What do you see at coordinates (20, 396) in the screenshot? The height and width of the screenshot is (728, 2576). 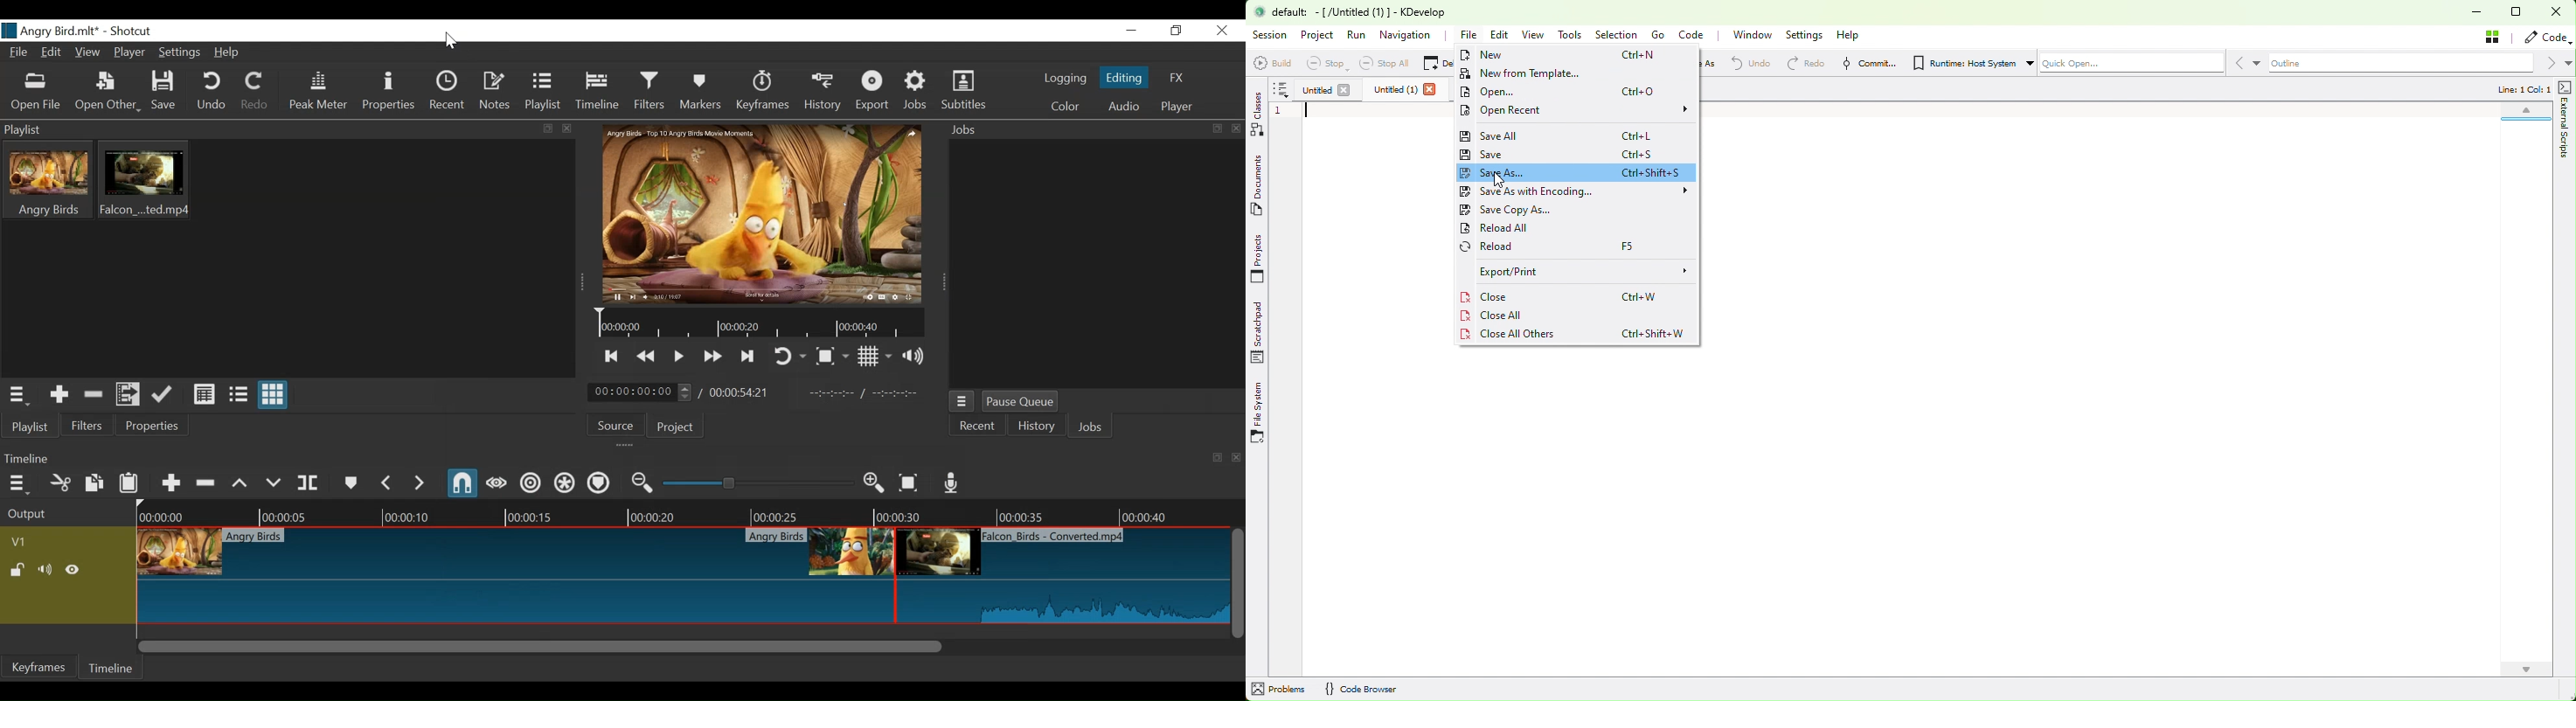 I see `Playlist Panel` at bounding box center [20, 396].